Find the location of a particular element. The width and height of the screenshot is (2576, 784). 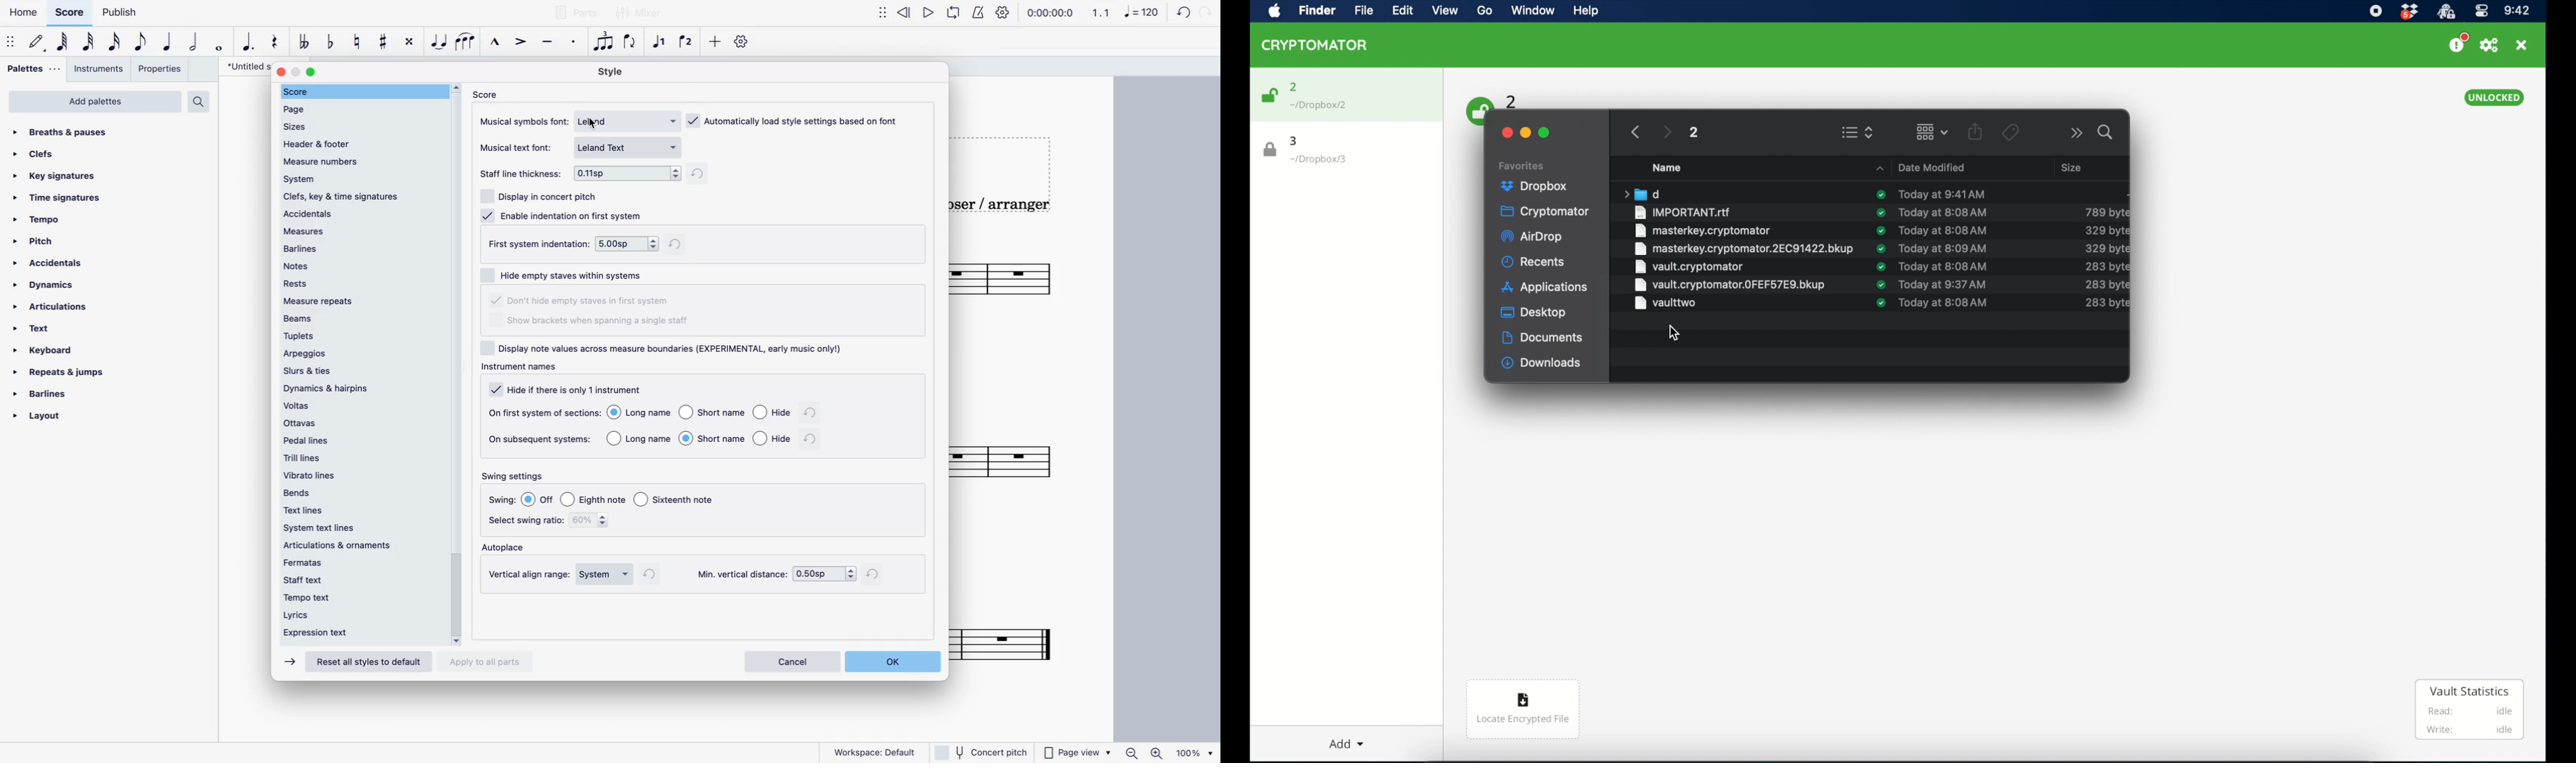

add dropdown is located at coordinates (1341, 738).